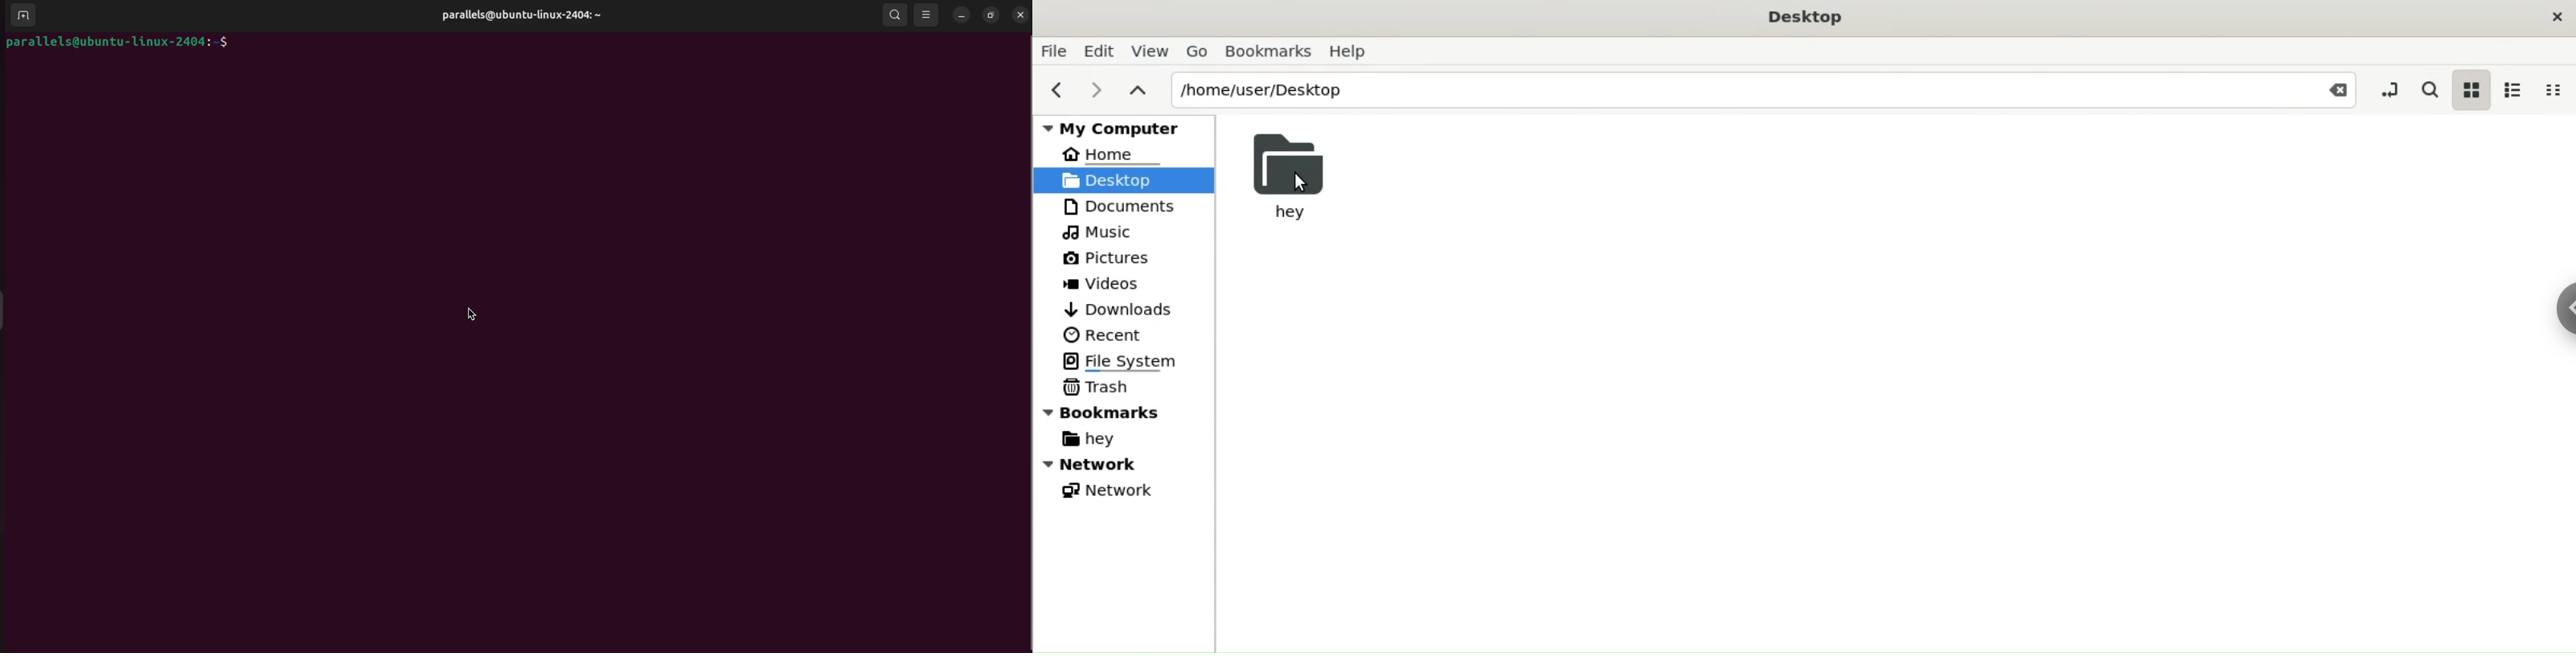  What do you see at coordinates (2557, 18) in the screenshot?
I see `close` at bounding box center [2557, 18].